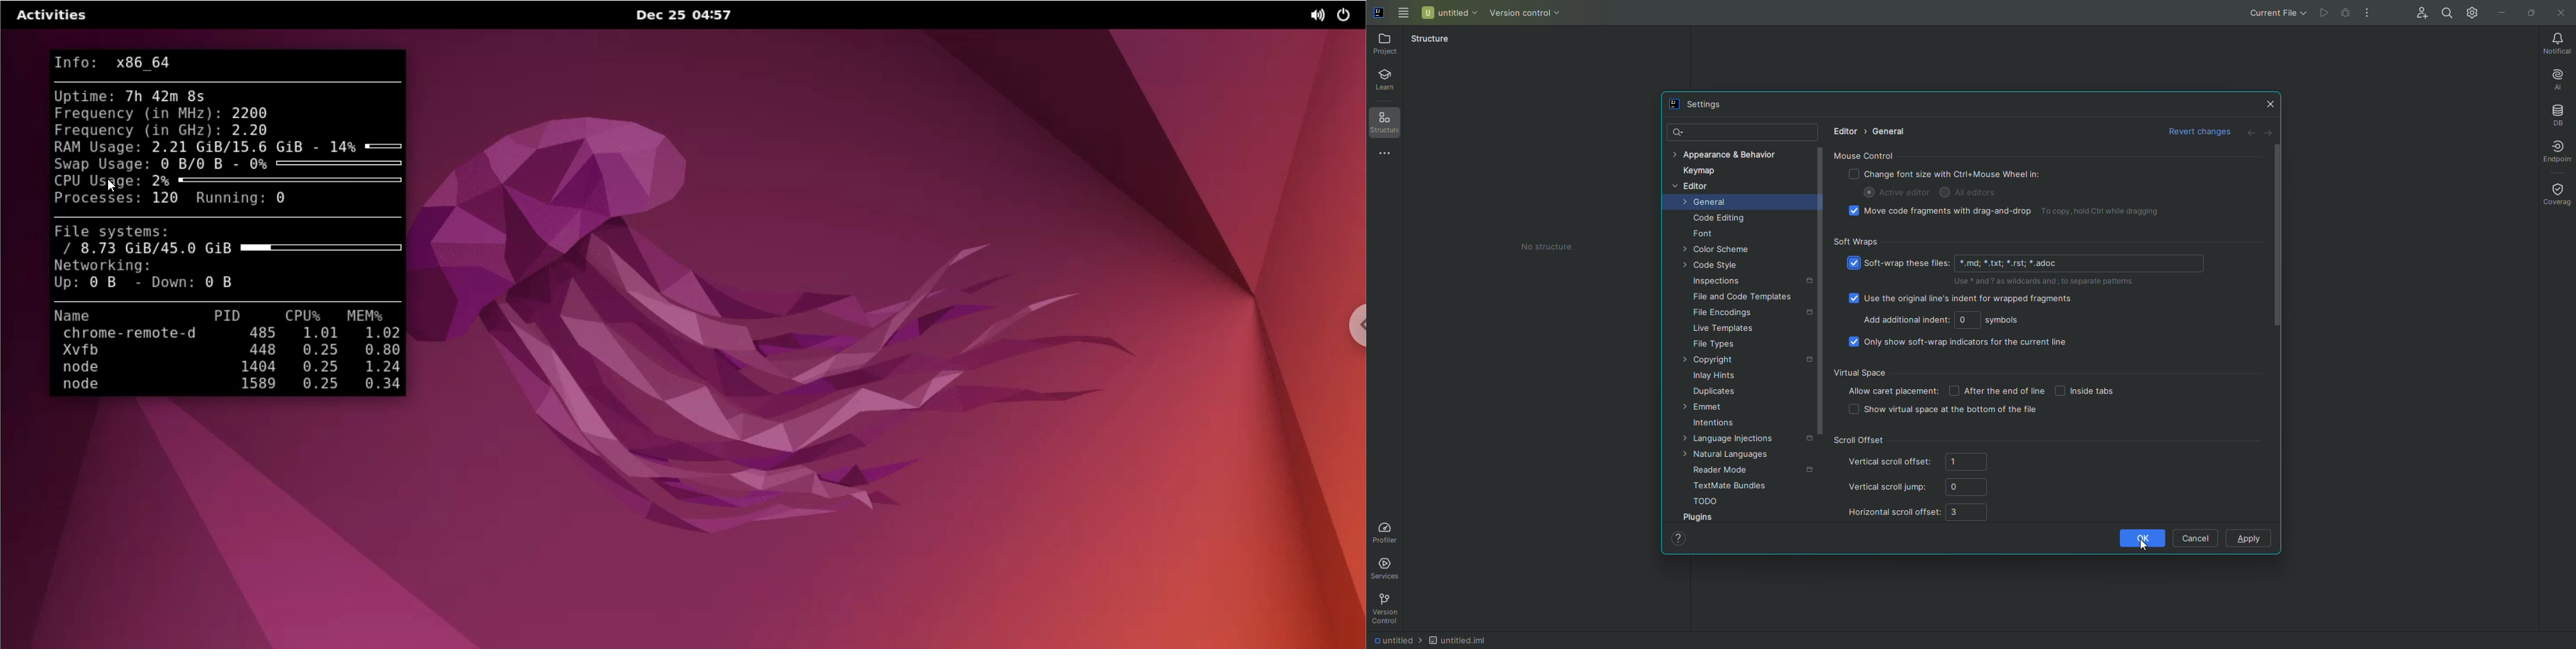 The image size is (2576, 672). I want to click on No structure, so click(1553, 249).